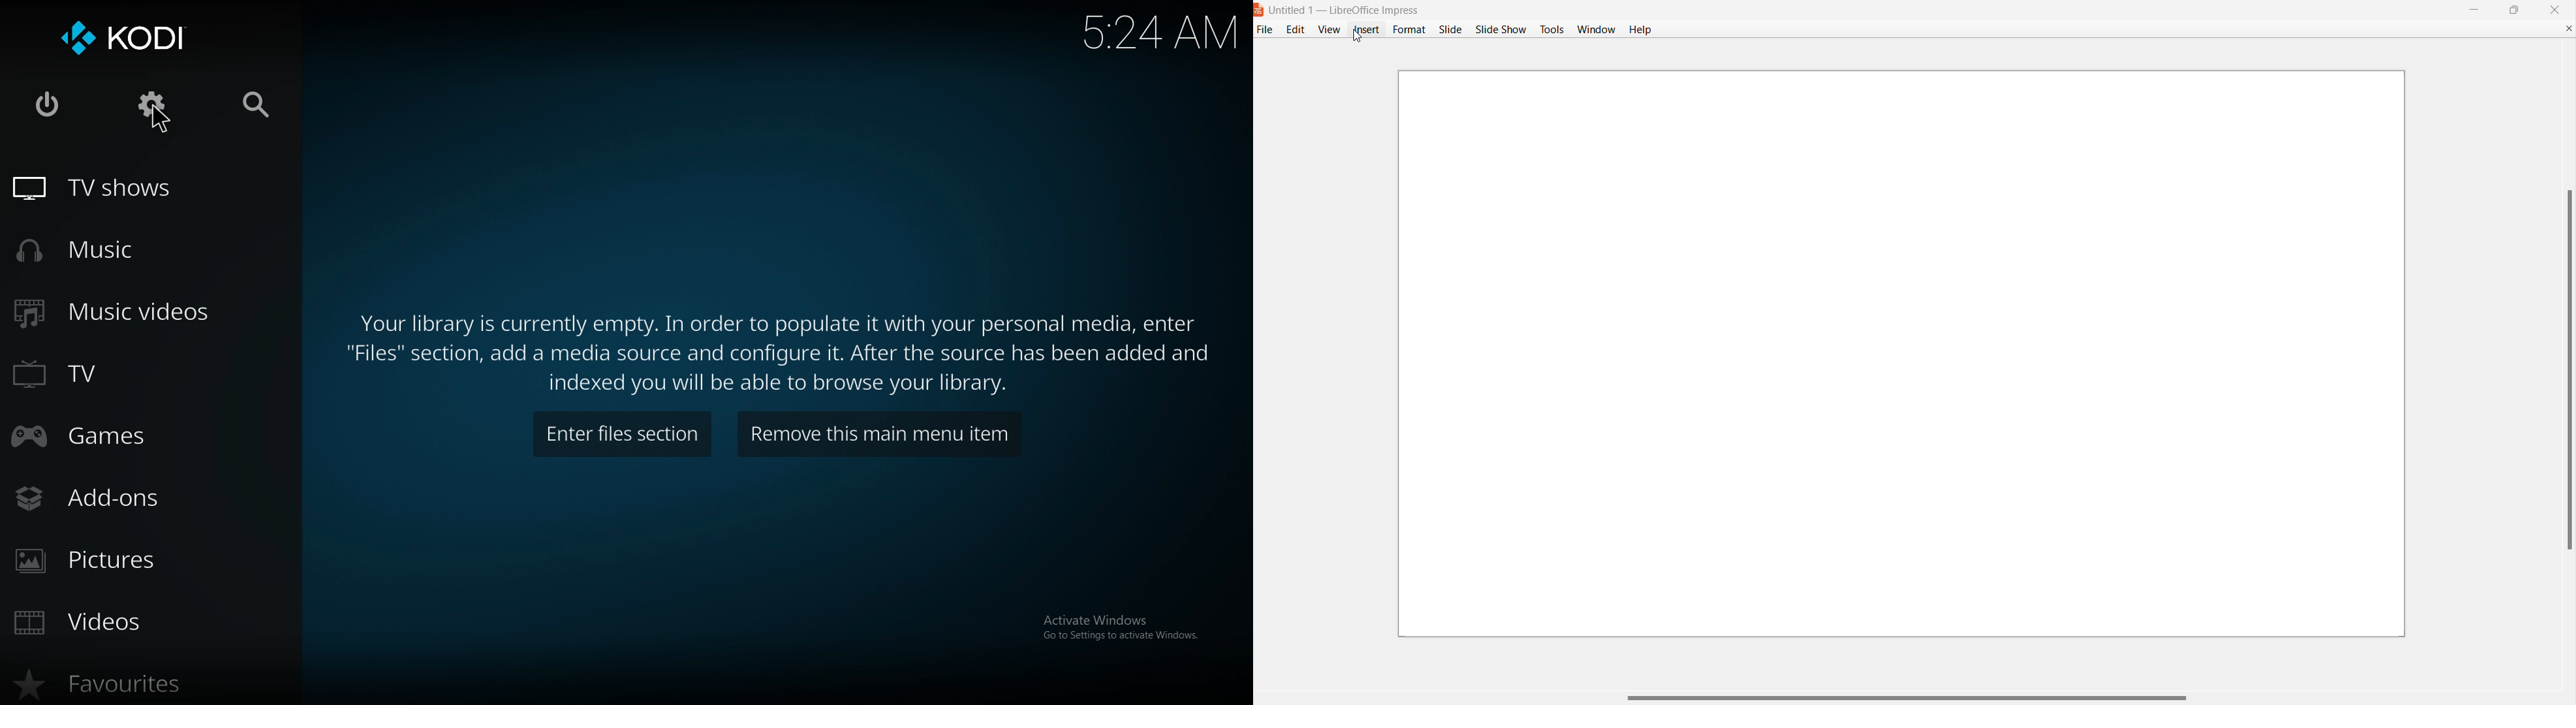 This screenshot has height=728, width=2576. I want to click on search, so click(258, 107).